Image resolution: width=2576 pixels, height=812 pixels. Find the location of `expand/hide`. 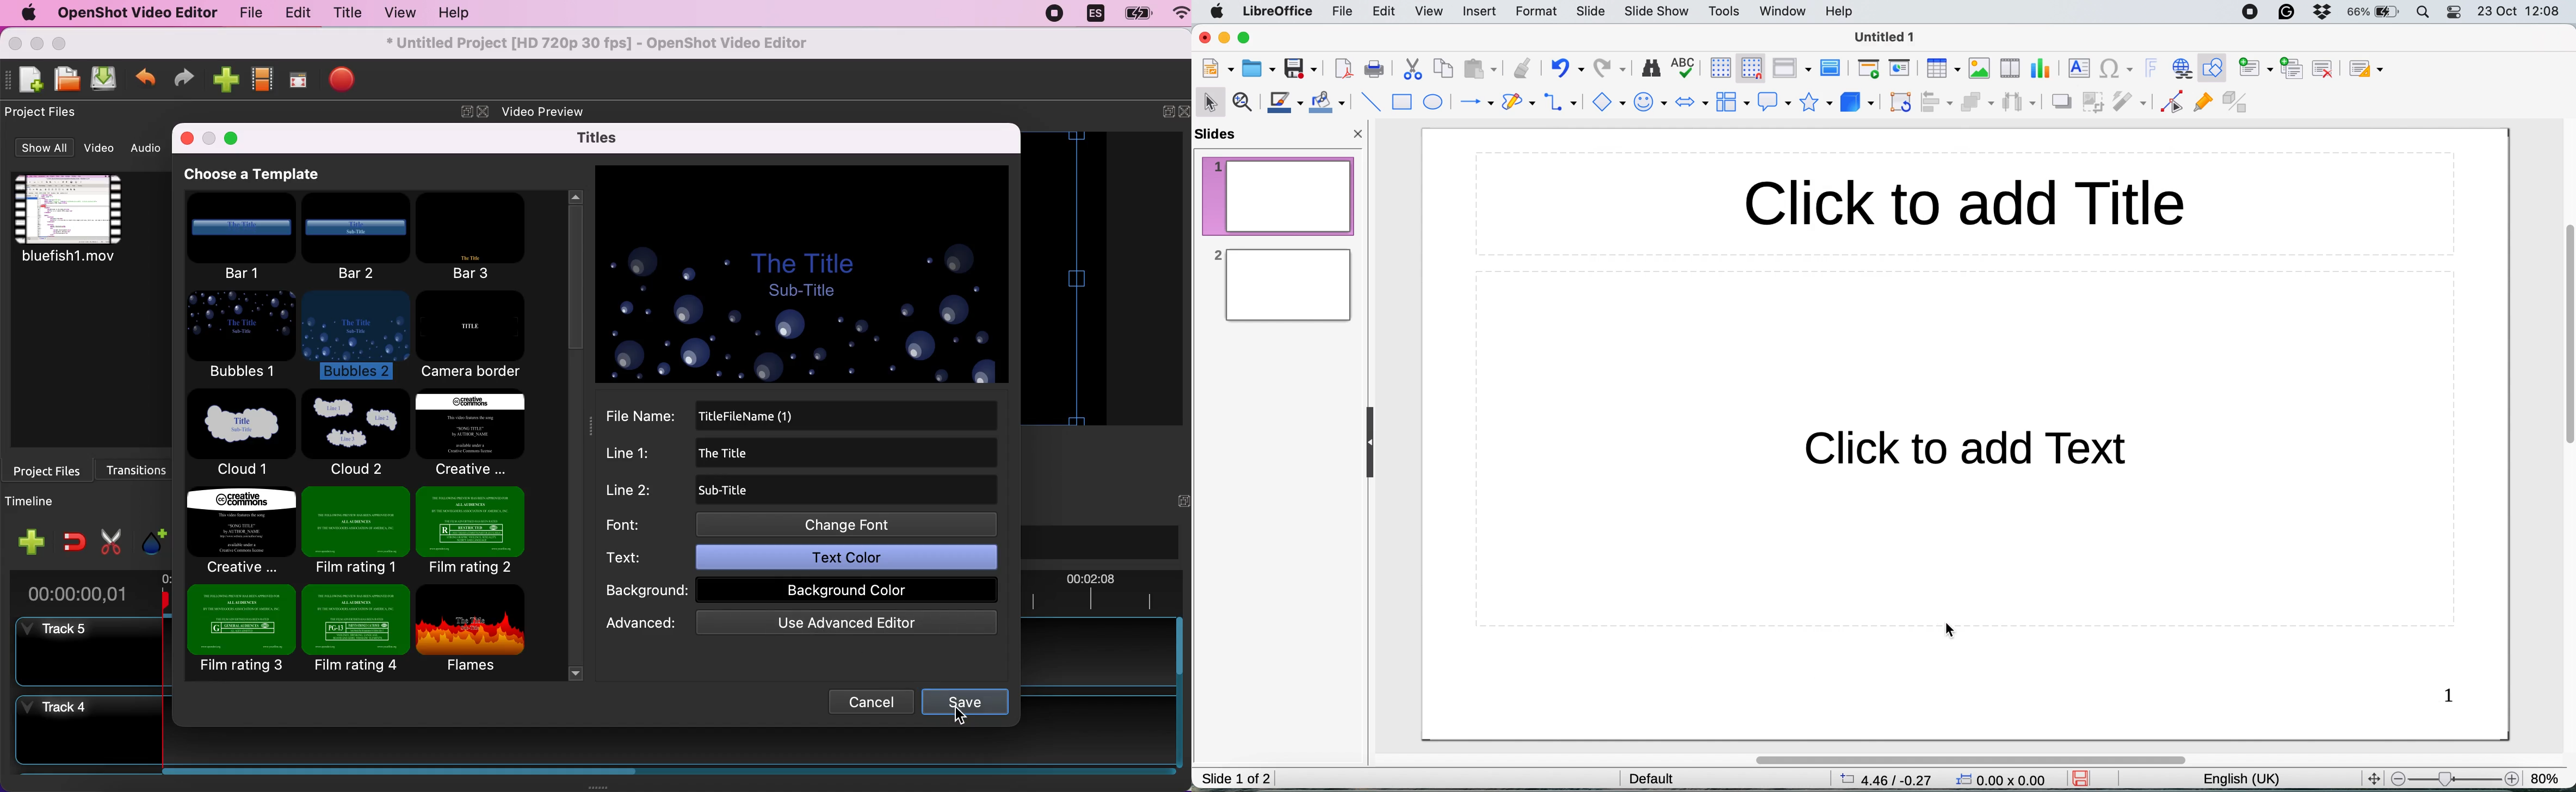

expand/hide is located at coordinates (463, 113).